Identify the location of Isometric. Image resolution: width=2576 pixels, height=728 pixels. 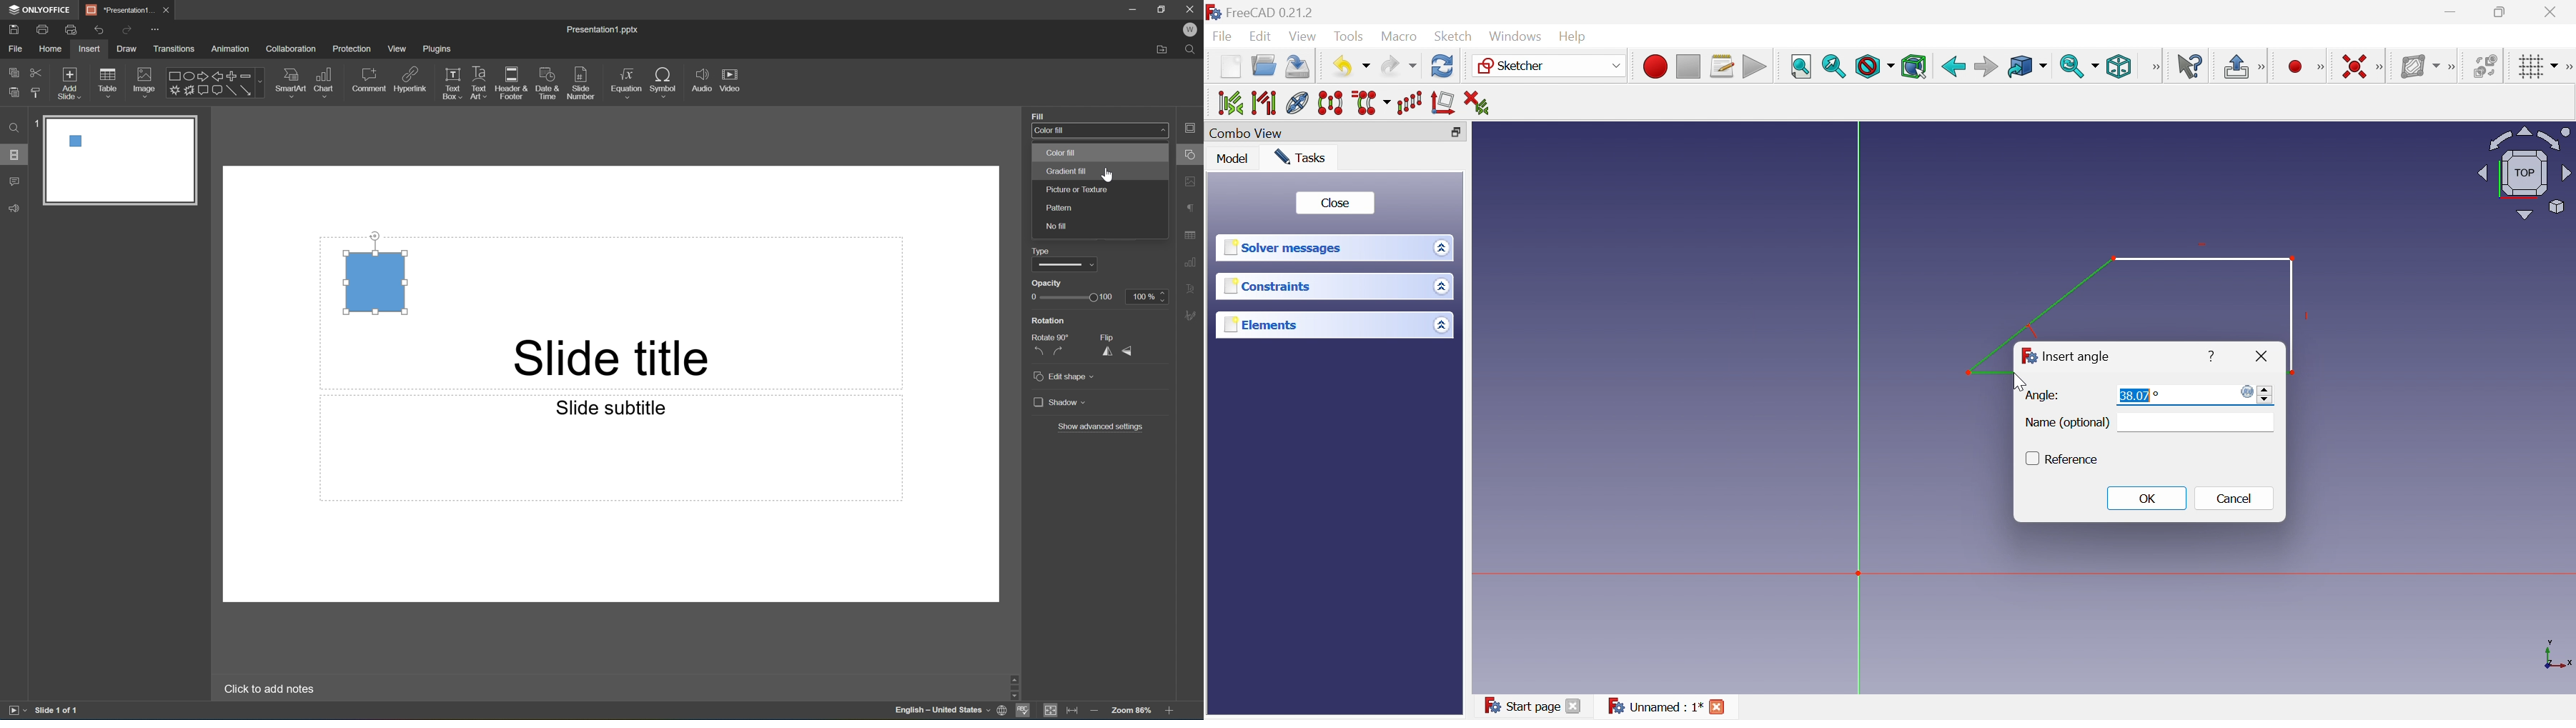
(2120, 66).